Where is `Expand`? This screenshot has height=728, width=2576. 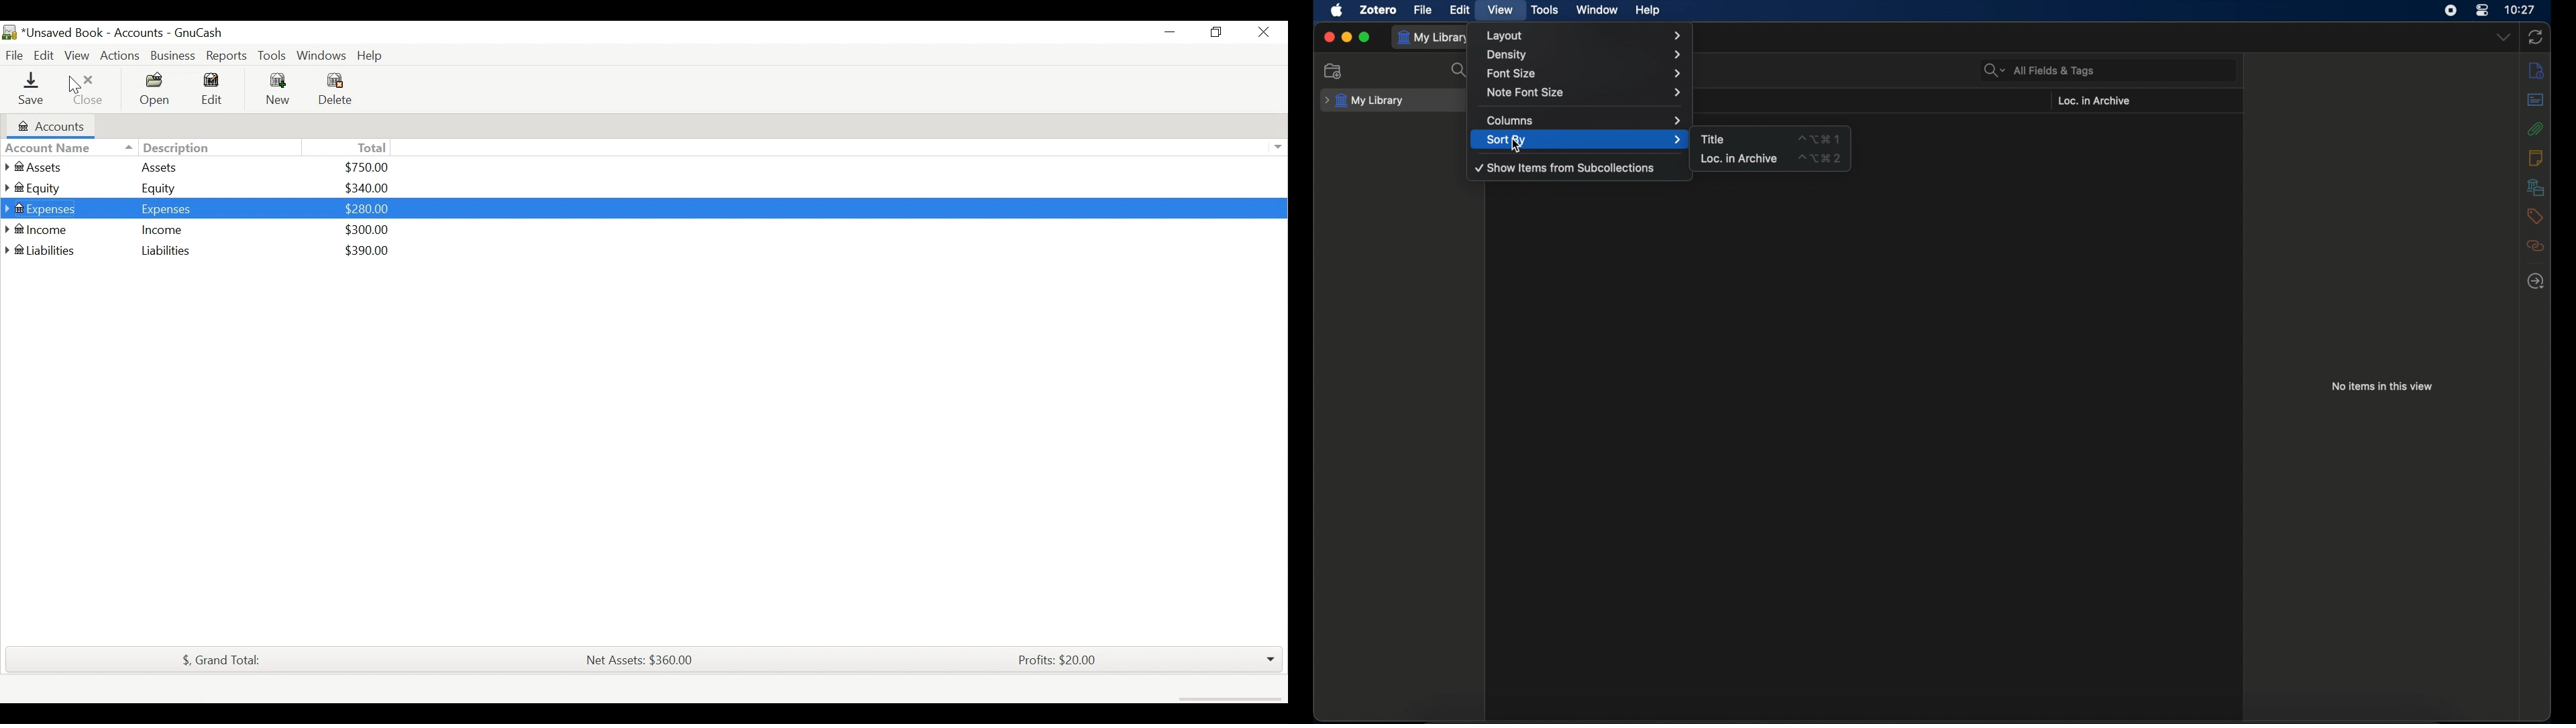 Expand is located at coordinates (1279, 146).